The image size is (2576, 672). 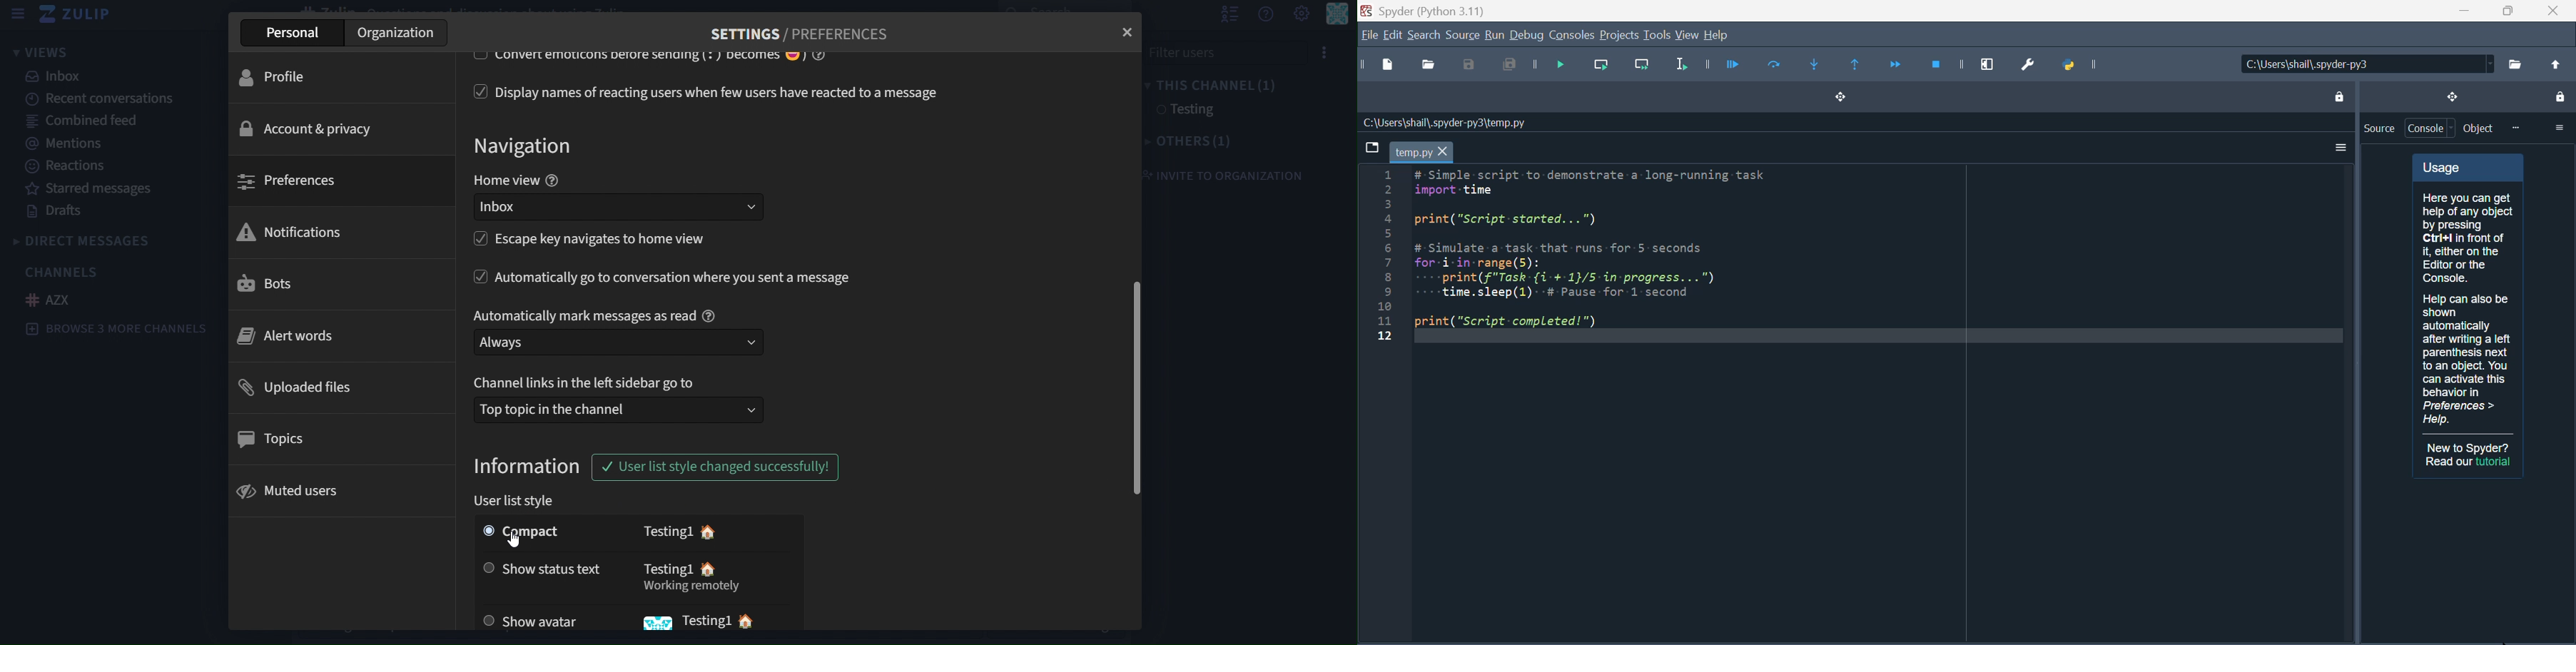 What do you see at coordinates (1494, 36) in the screenshot?
I see `run` at bounding box center [1494, 36].